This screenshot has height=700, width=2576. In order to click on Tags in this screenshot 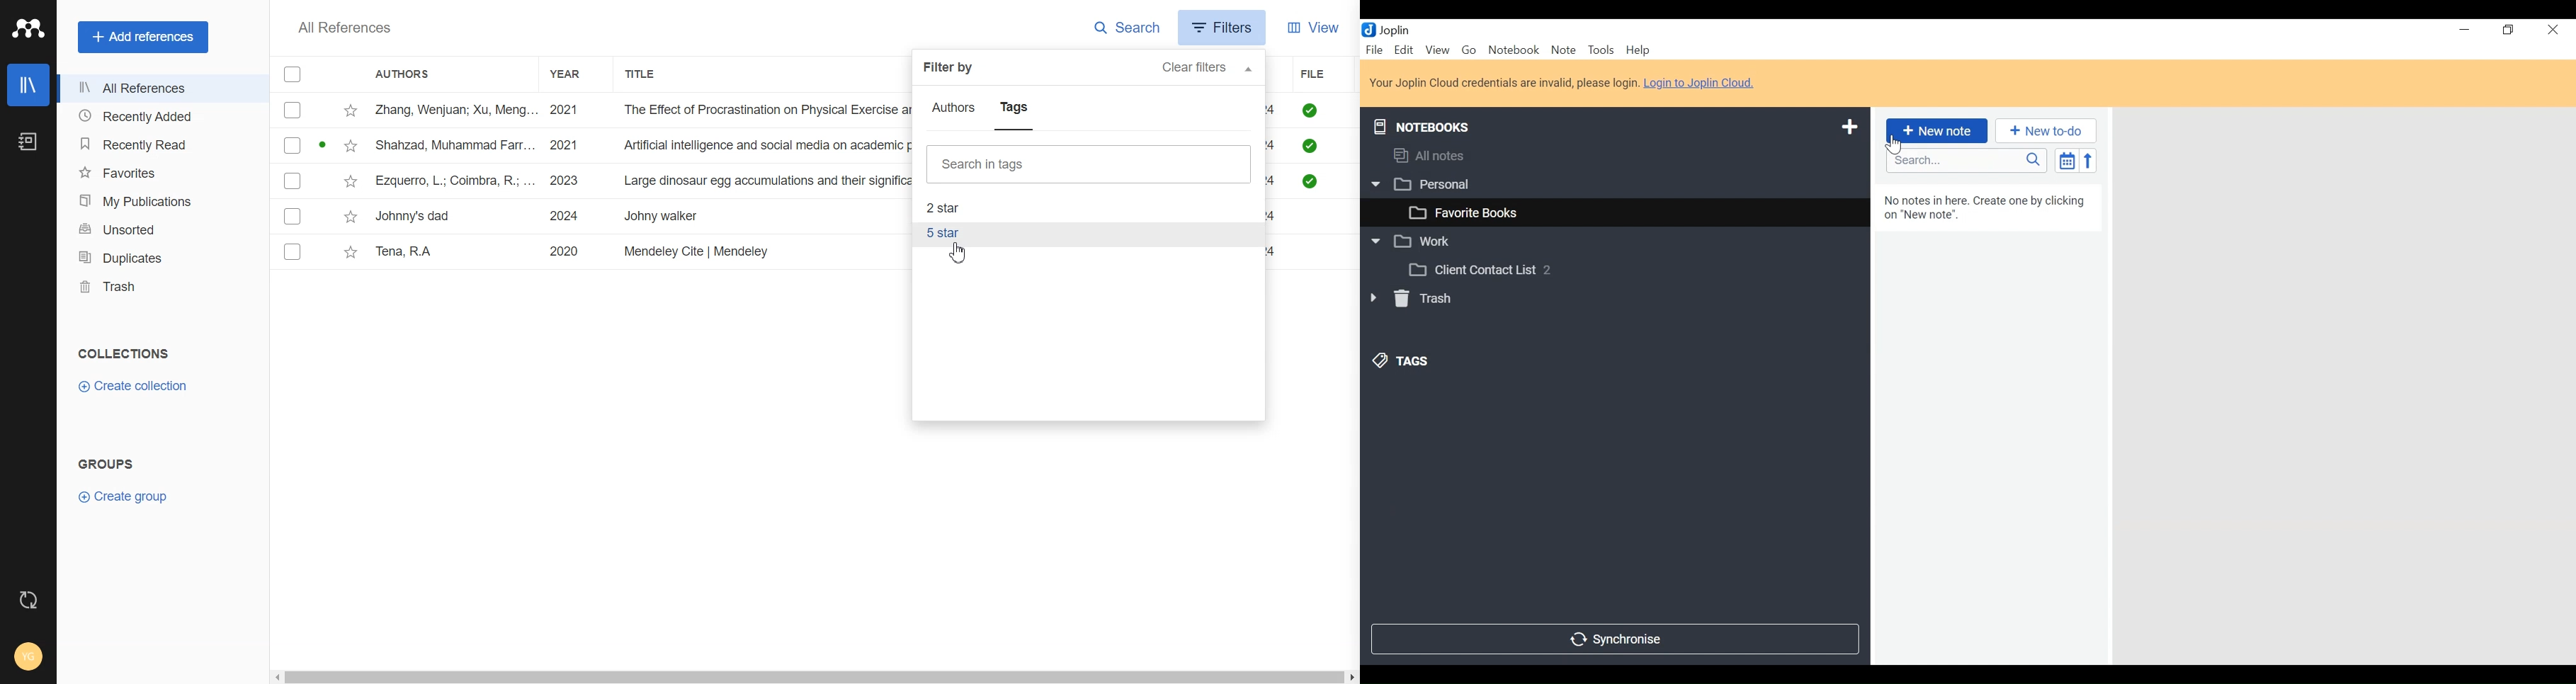, I will do `click(1404, 360)`.